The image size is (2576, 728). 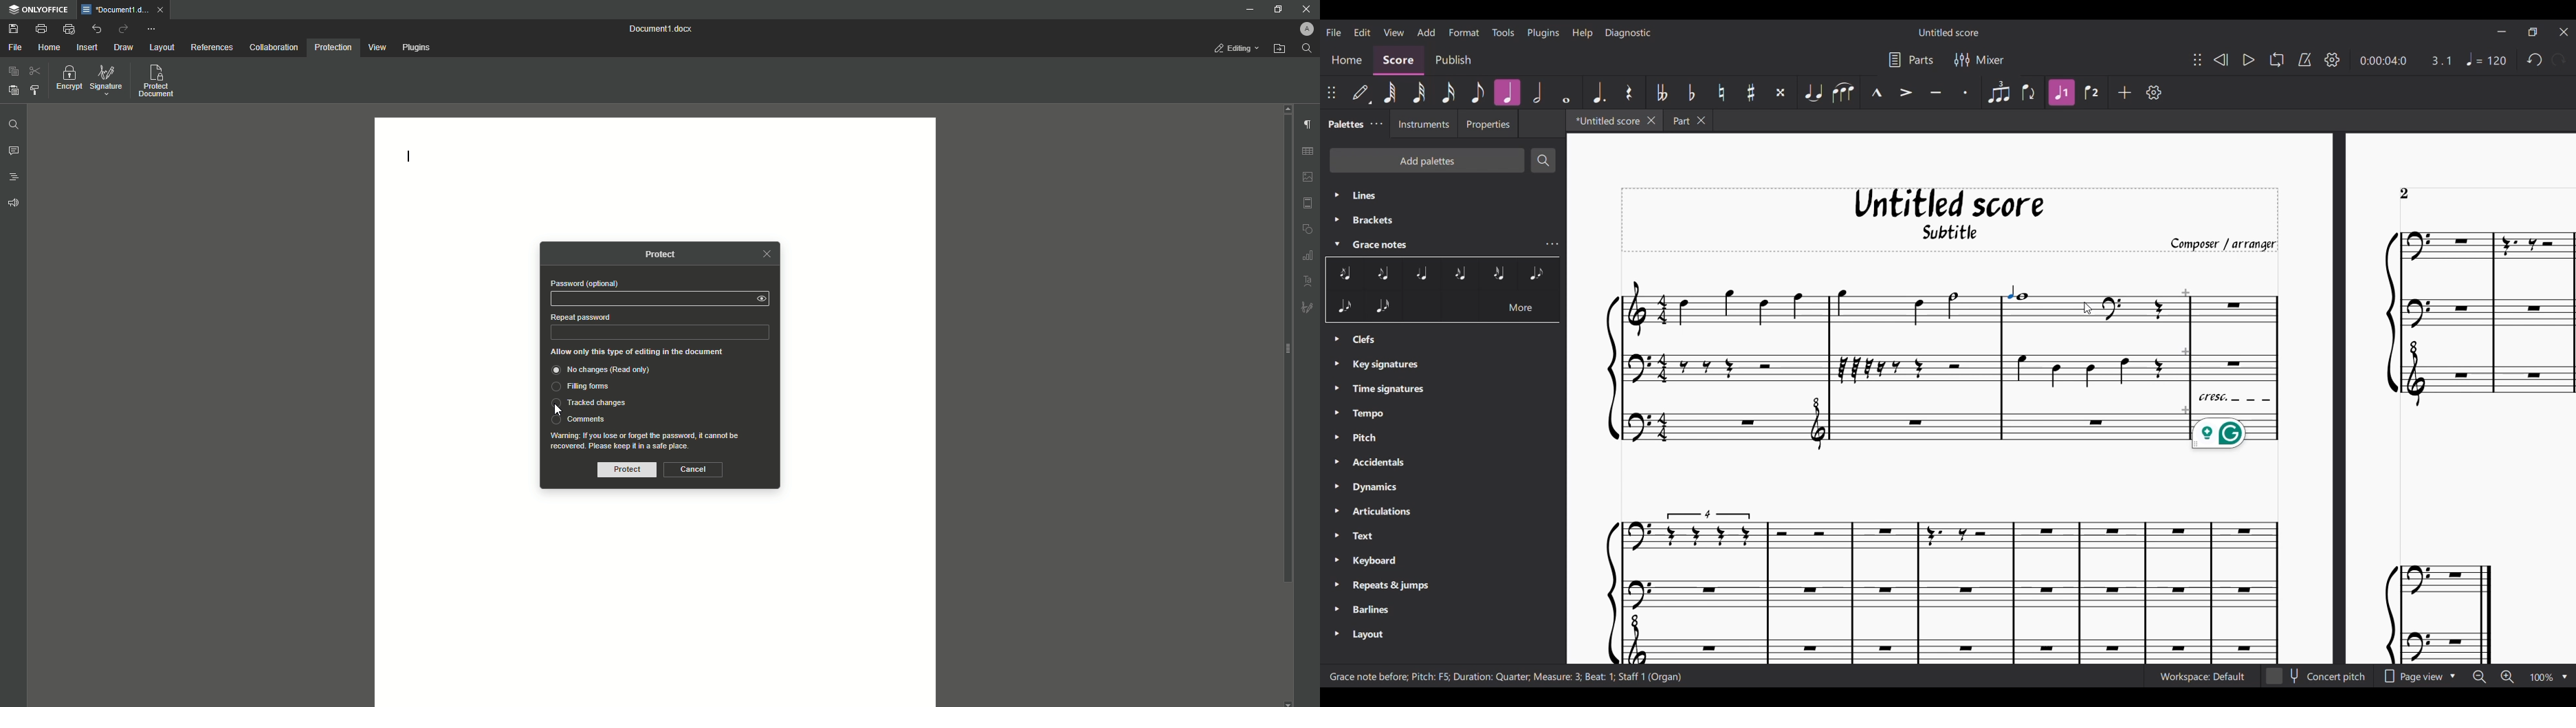 I want to click on Minimize, so click(x=2502, y=31).